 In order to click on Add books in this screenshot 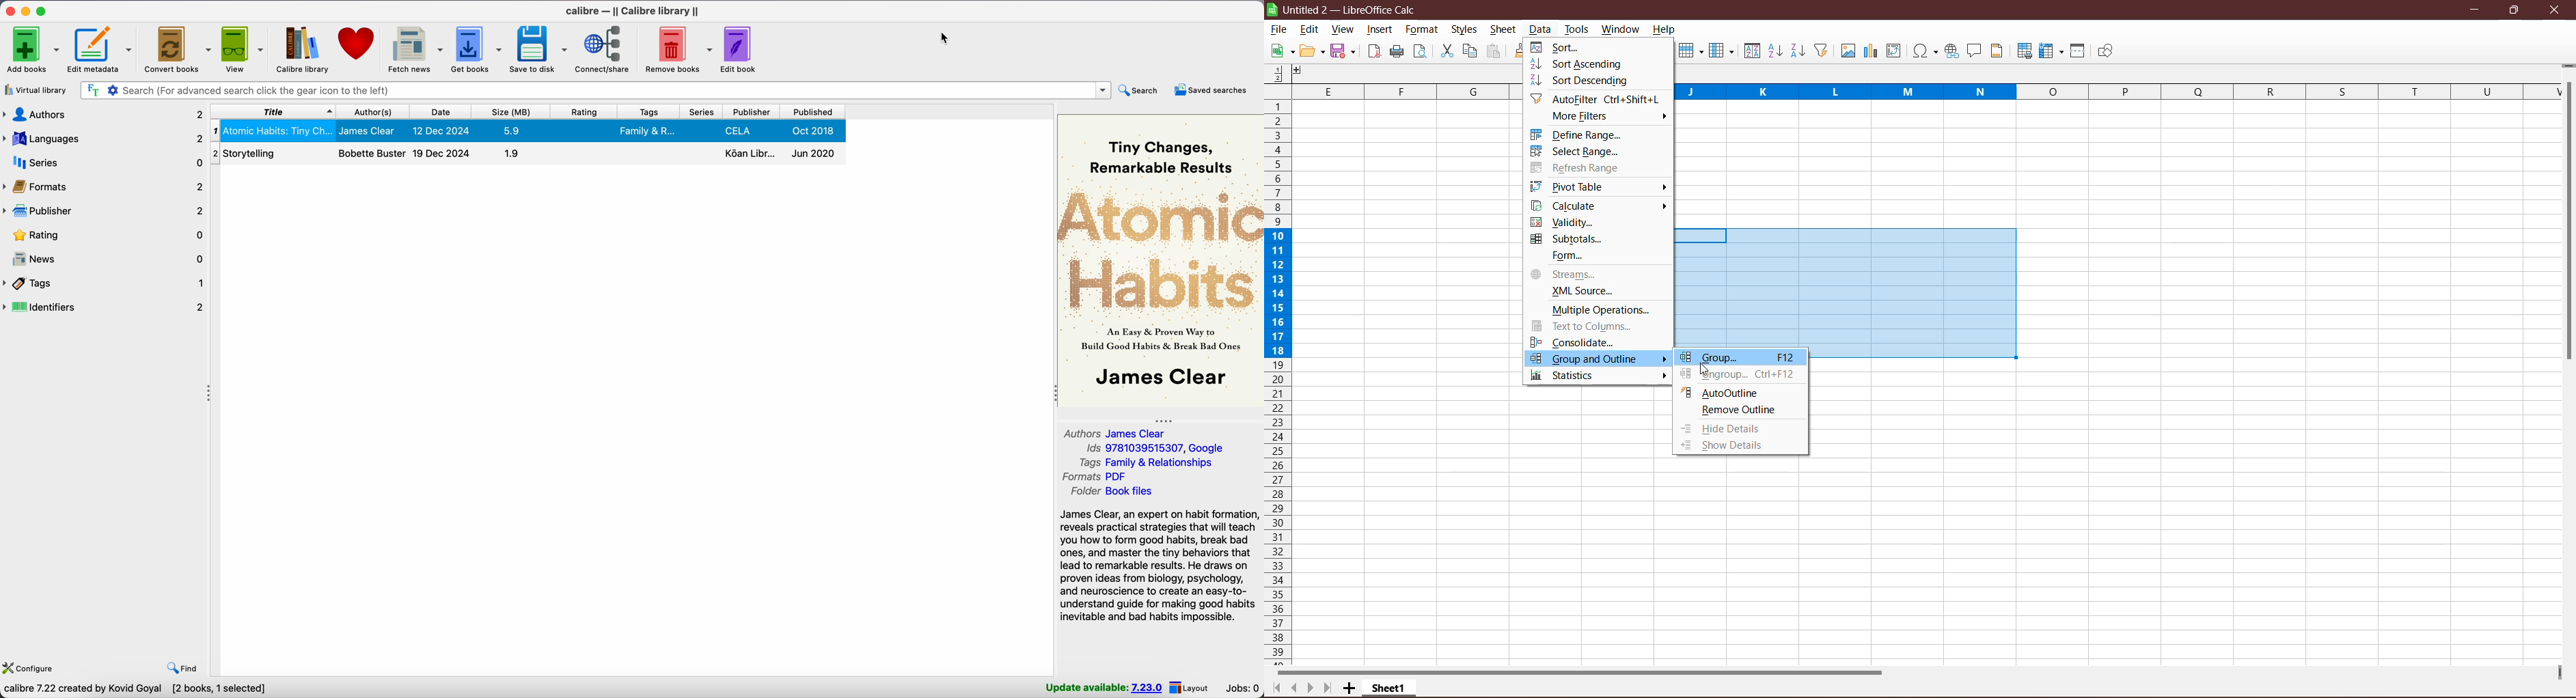, I will do `click(32, 49)`.